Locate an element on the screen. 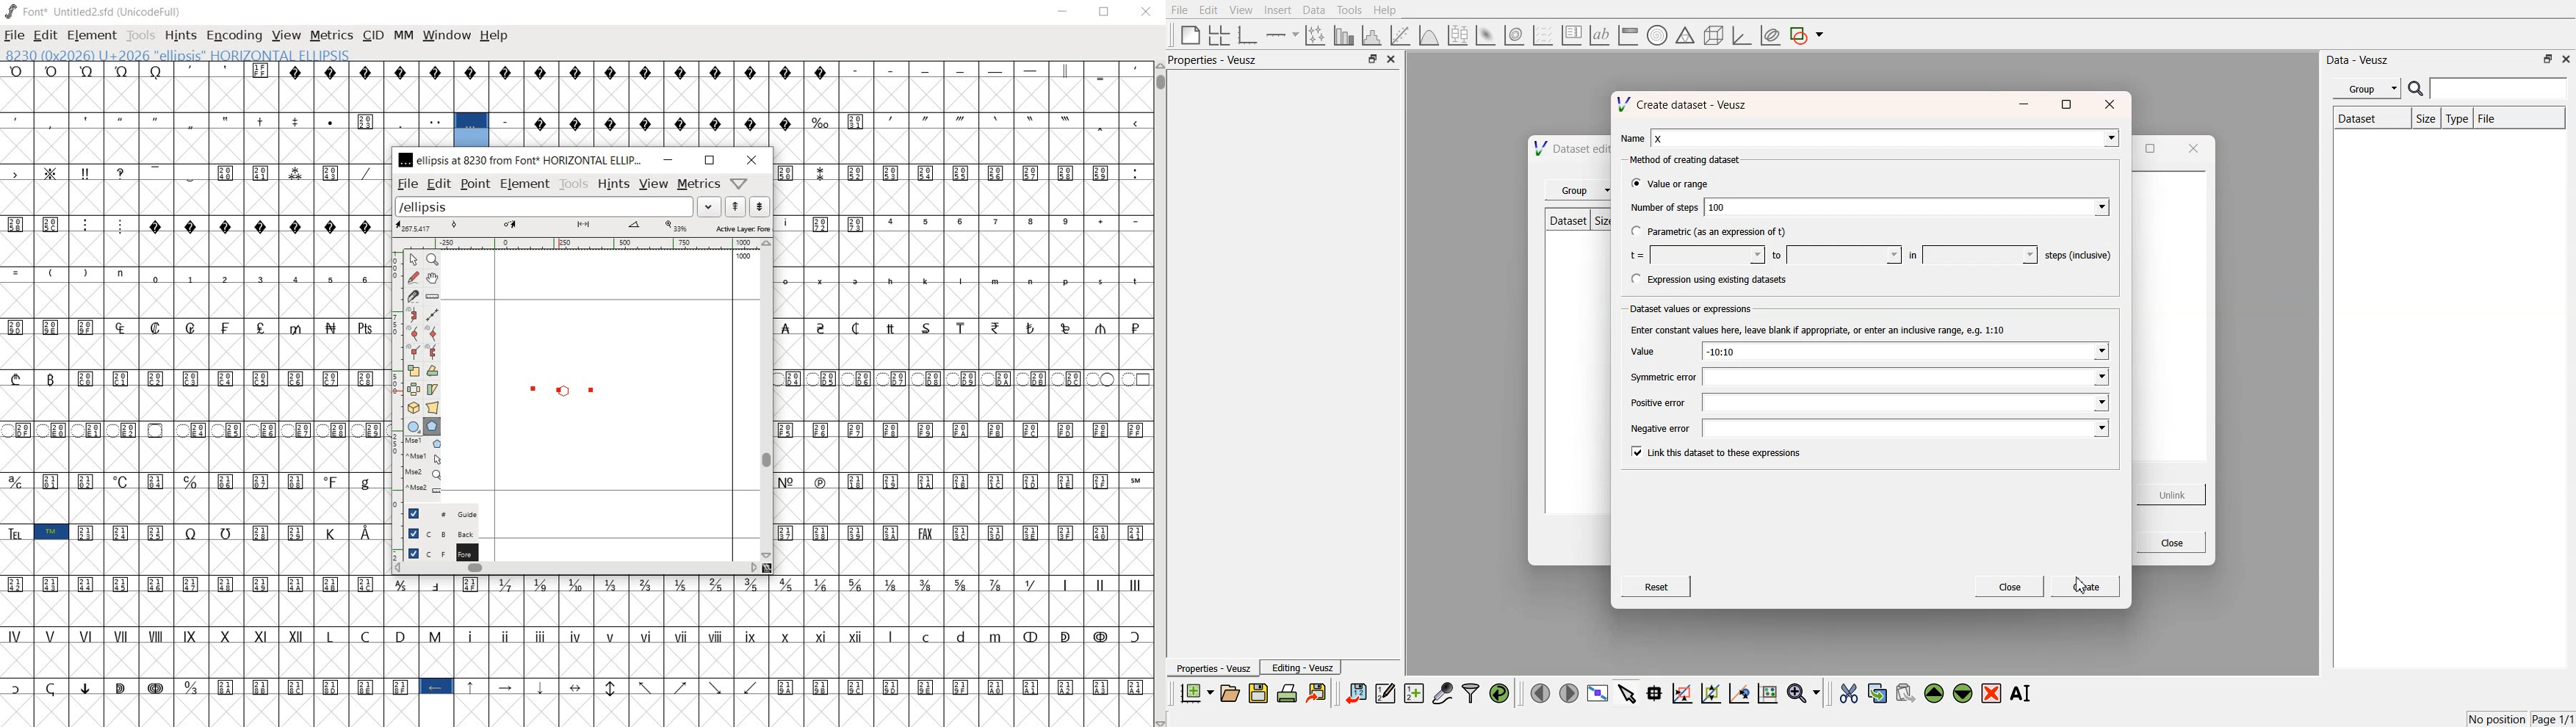 This screenshot has width=2576, height=728. plot key is located at coordinates (1571, 35).